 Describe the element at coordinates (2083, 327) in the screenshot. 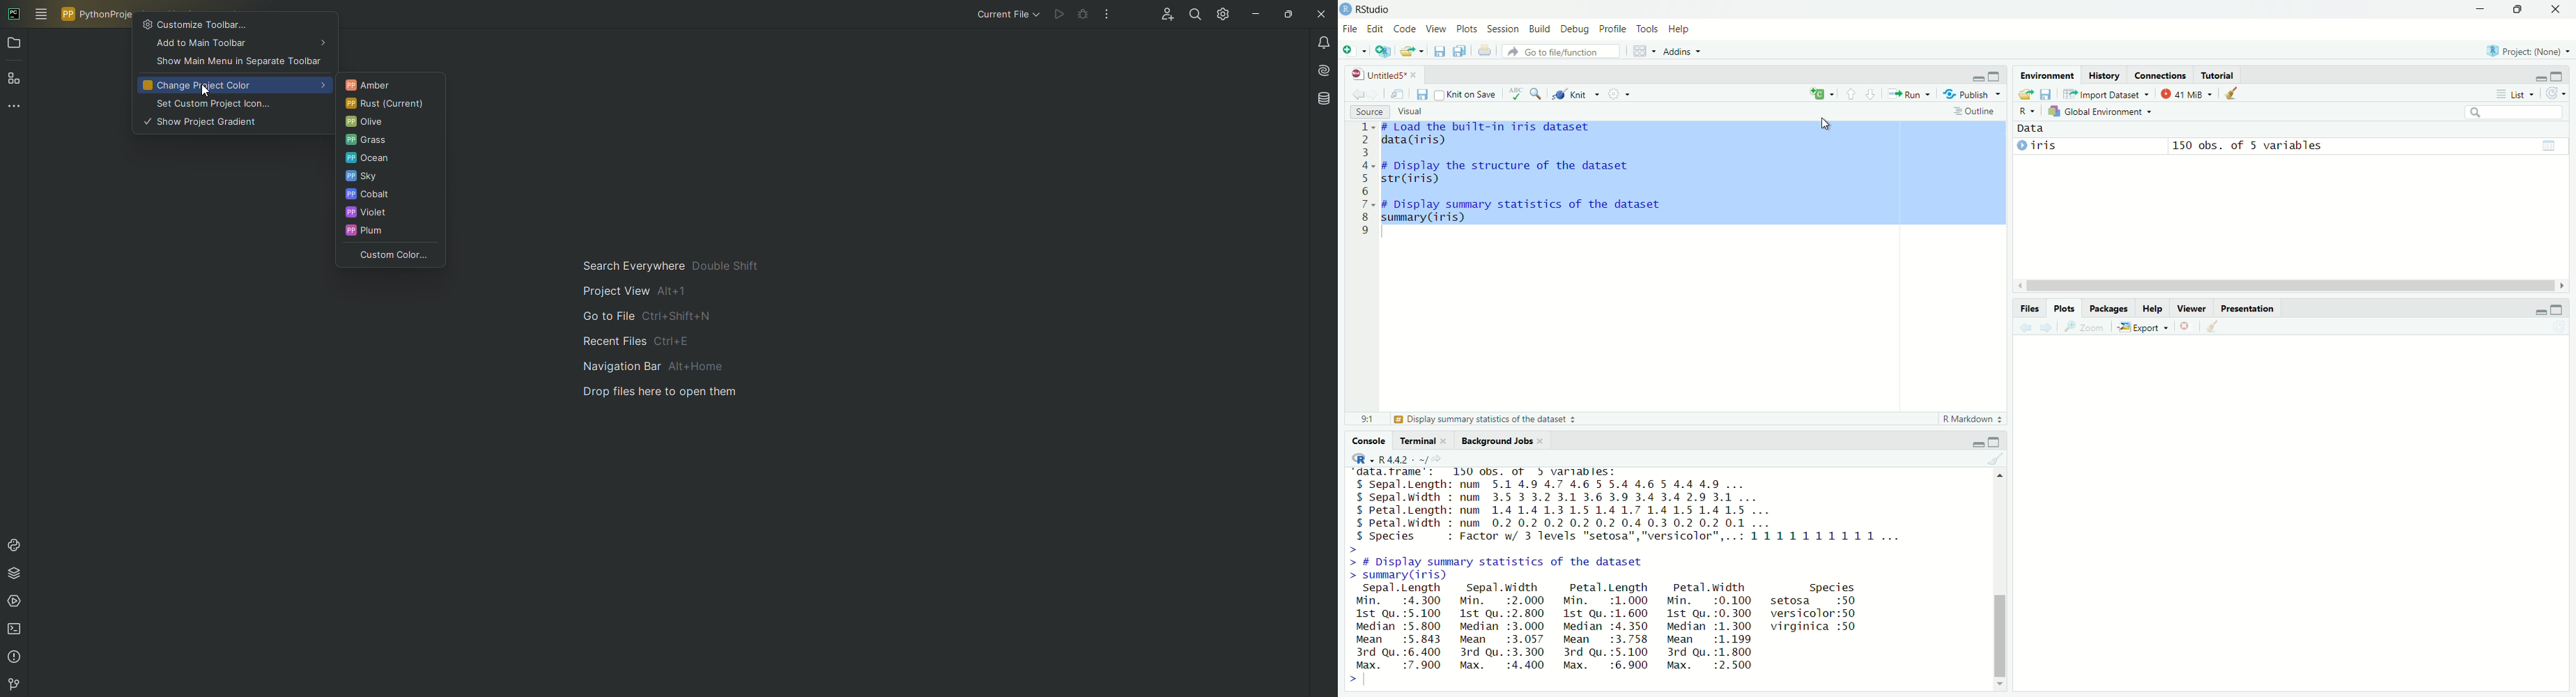

I see `Zoom` at that location.